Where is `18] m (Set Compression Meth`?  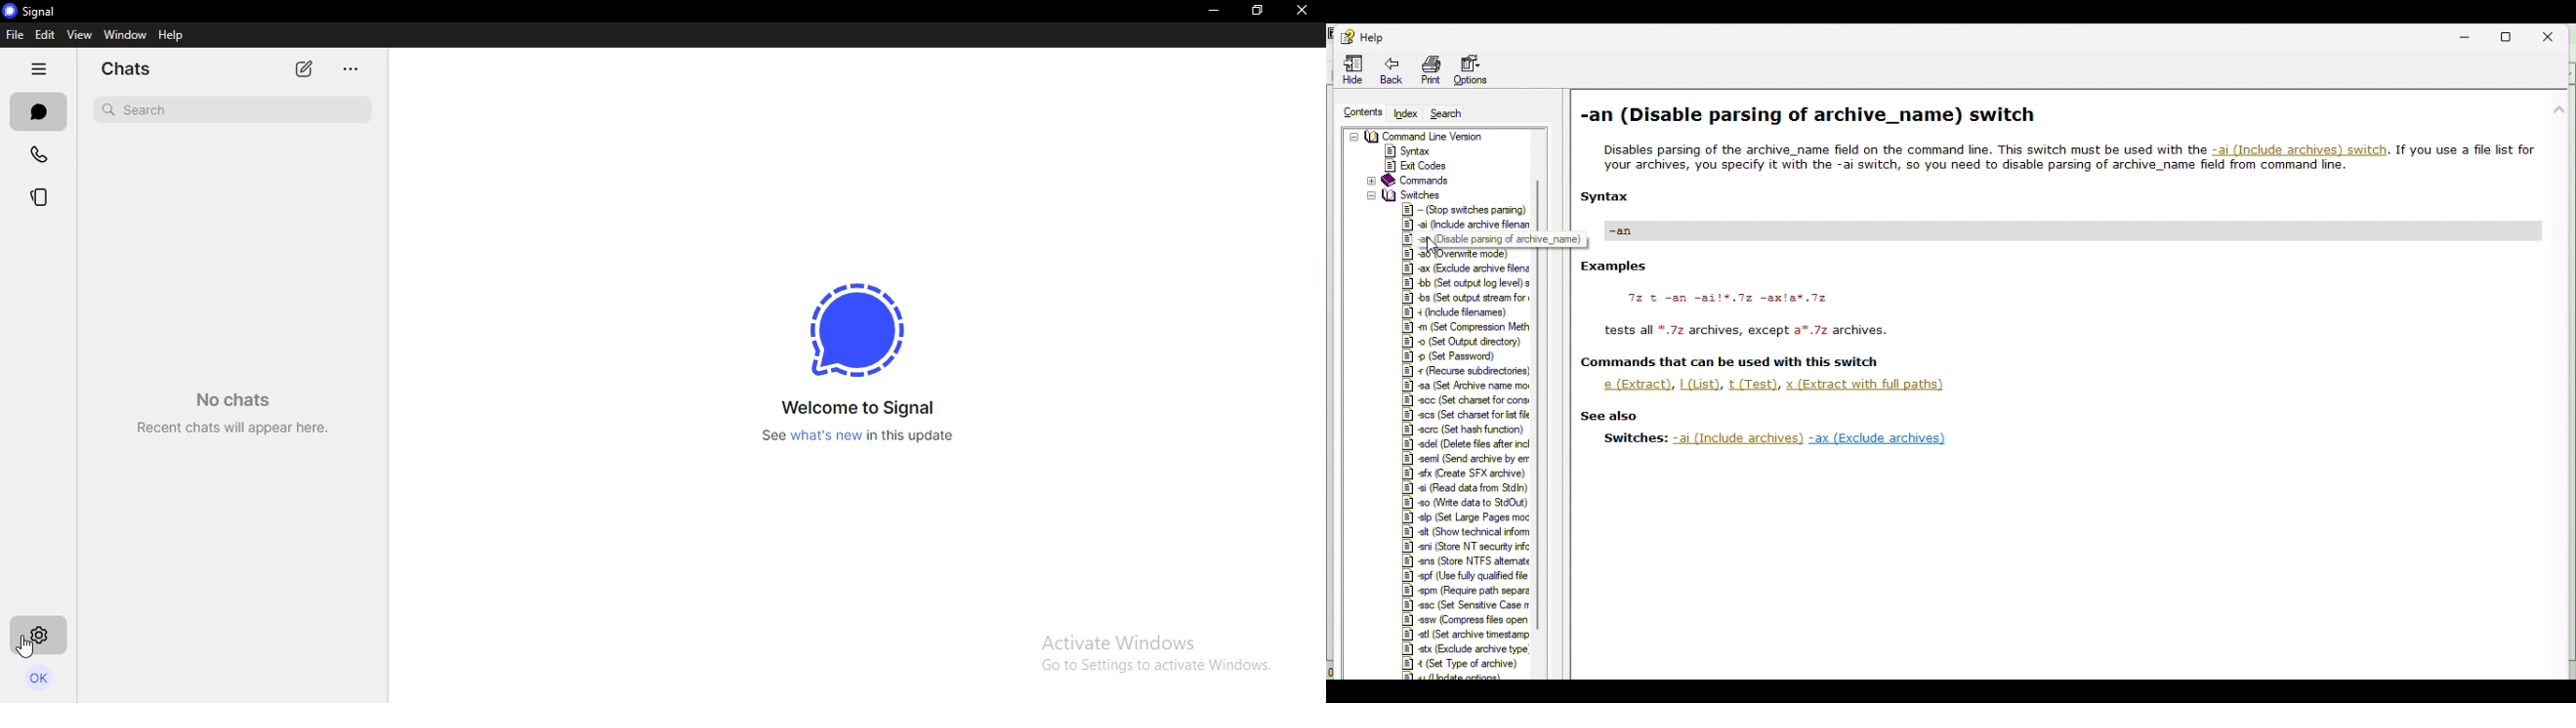 18] m (Set Compression Meth is located at coordinates (1468, 325).